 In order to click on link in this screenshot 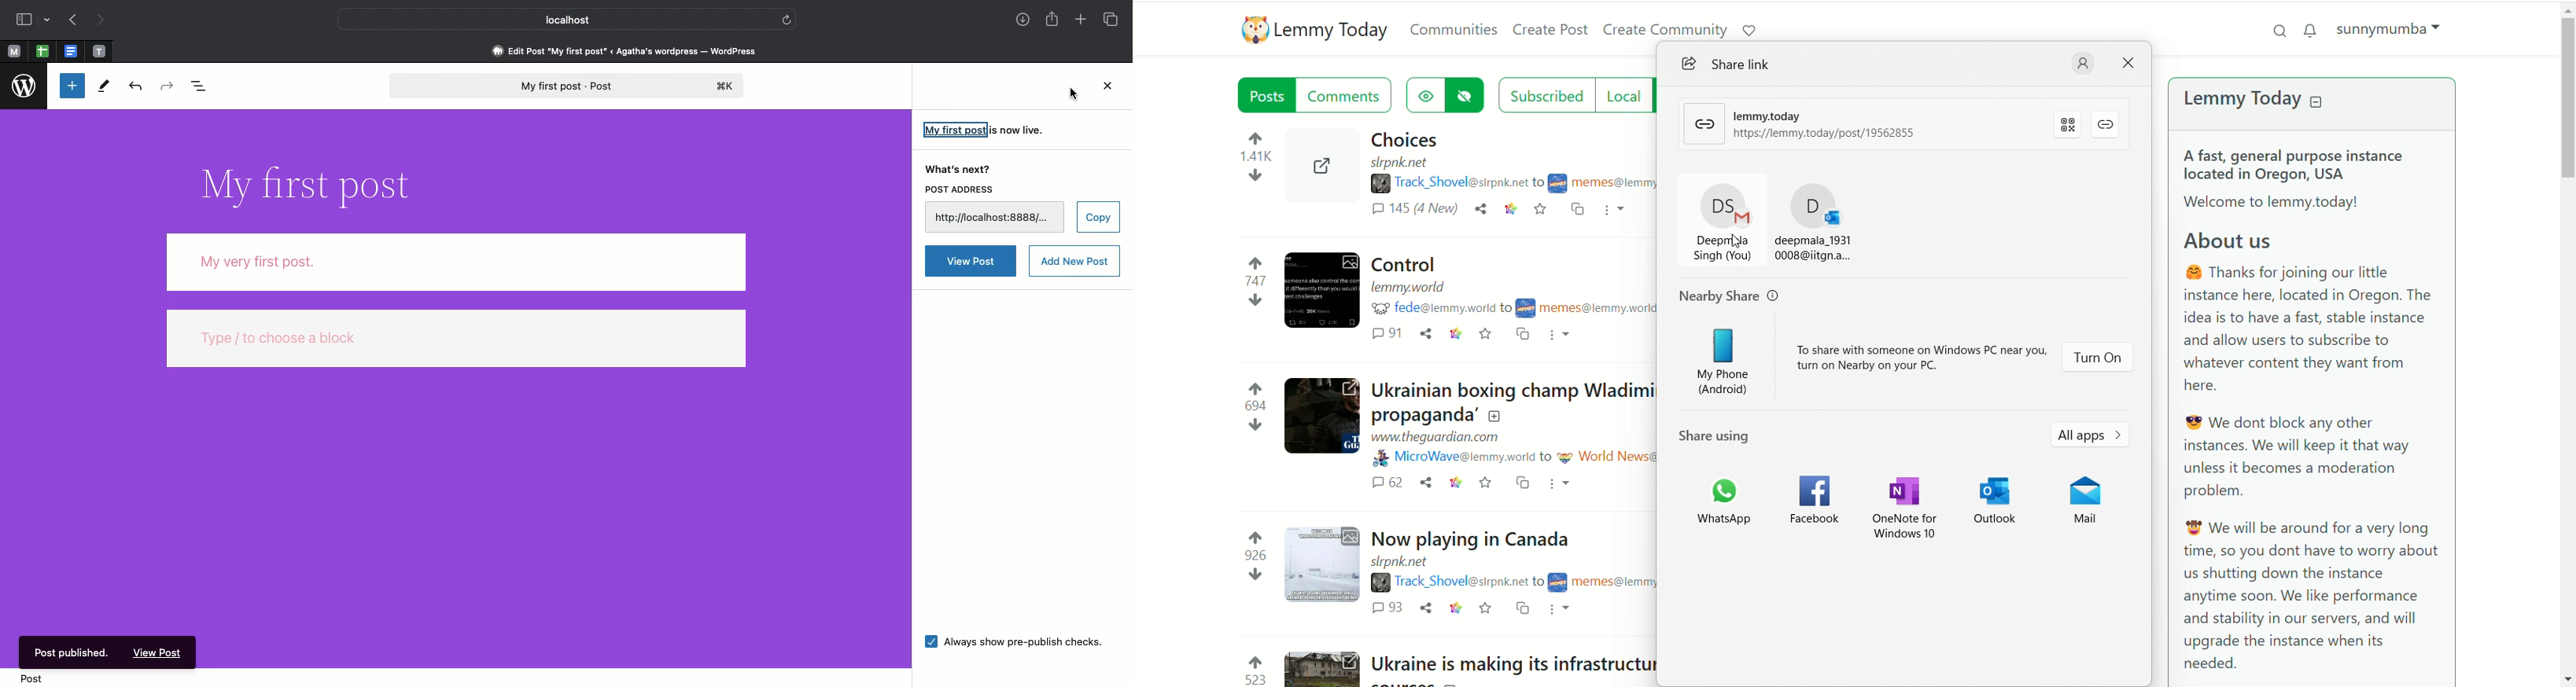, I will do `click(1457, 483)`.